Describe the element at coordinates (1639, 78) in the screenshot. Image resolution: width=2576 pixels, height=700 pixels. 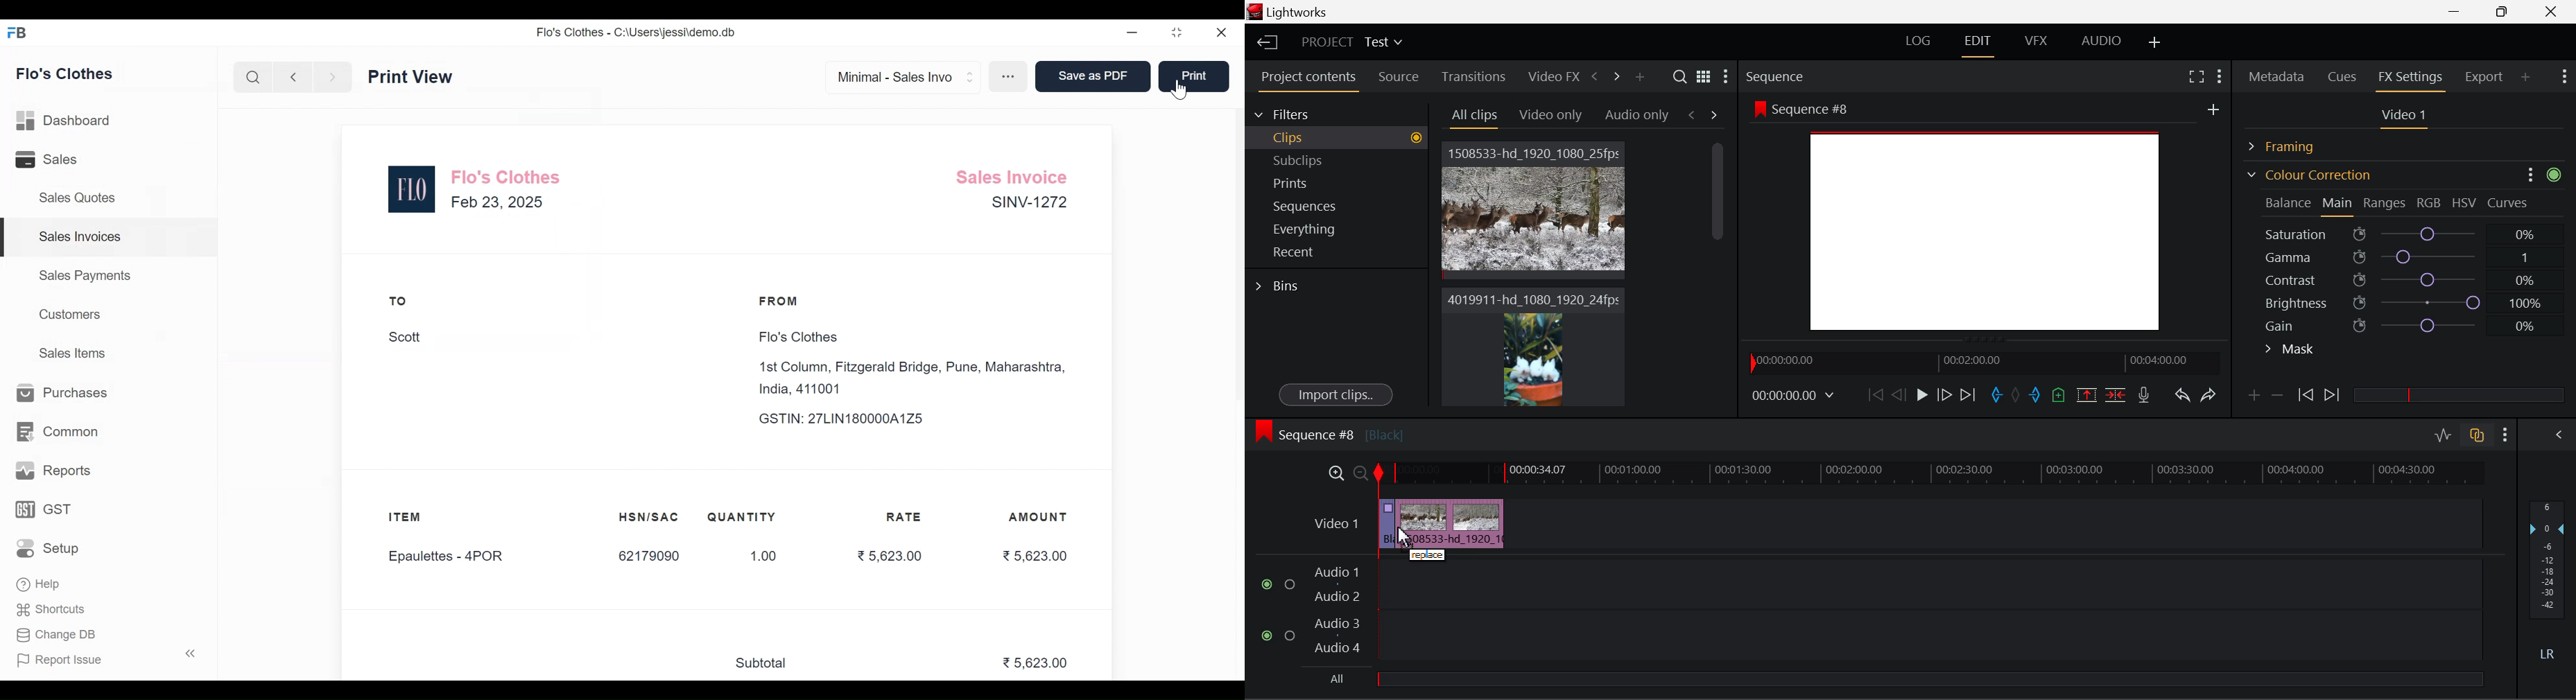
I see `Add Panel` at that location.